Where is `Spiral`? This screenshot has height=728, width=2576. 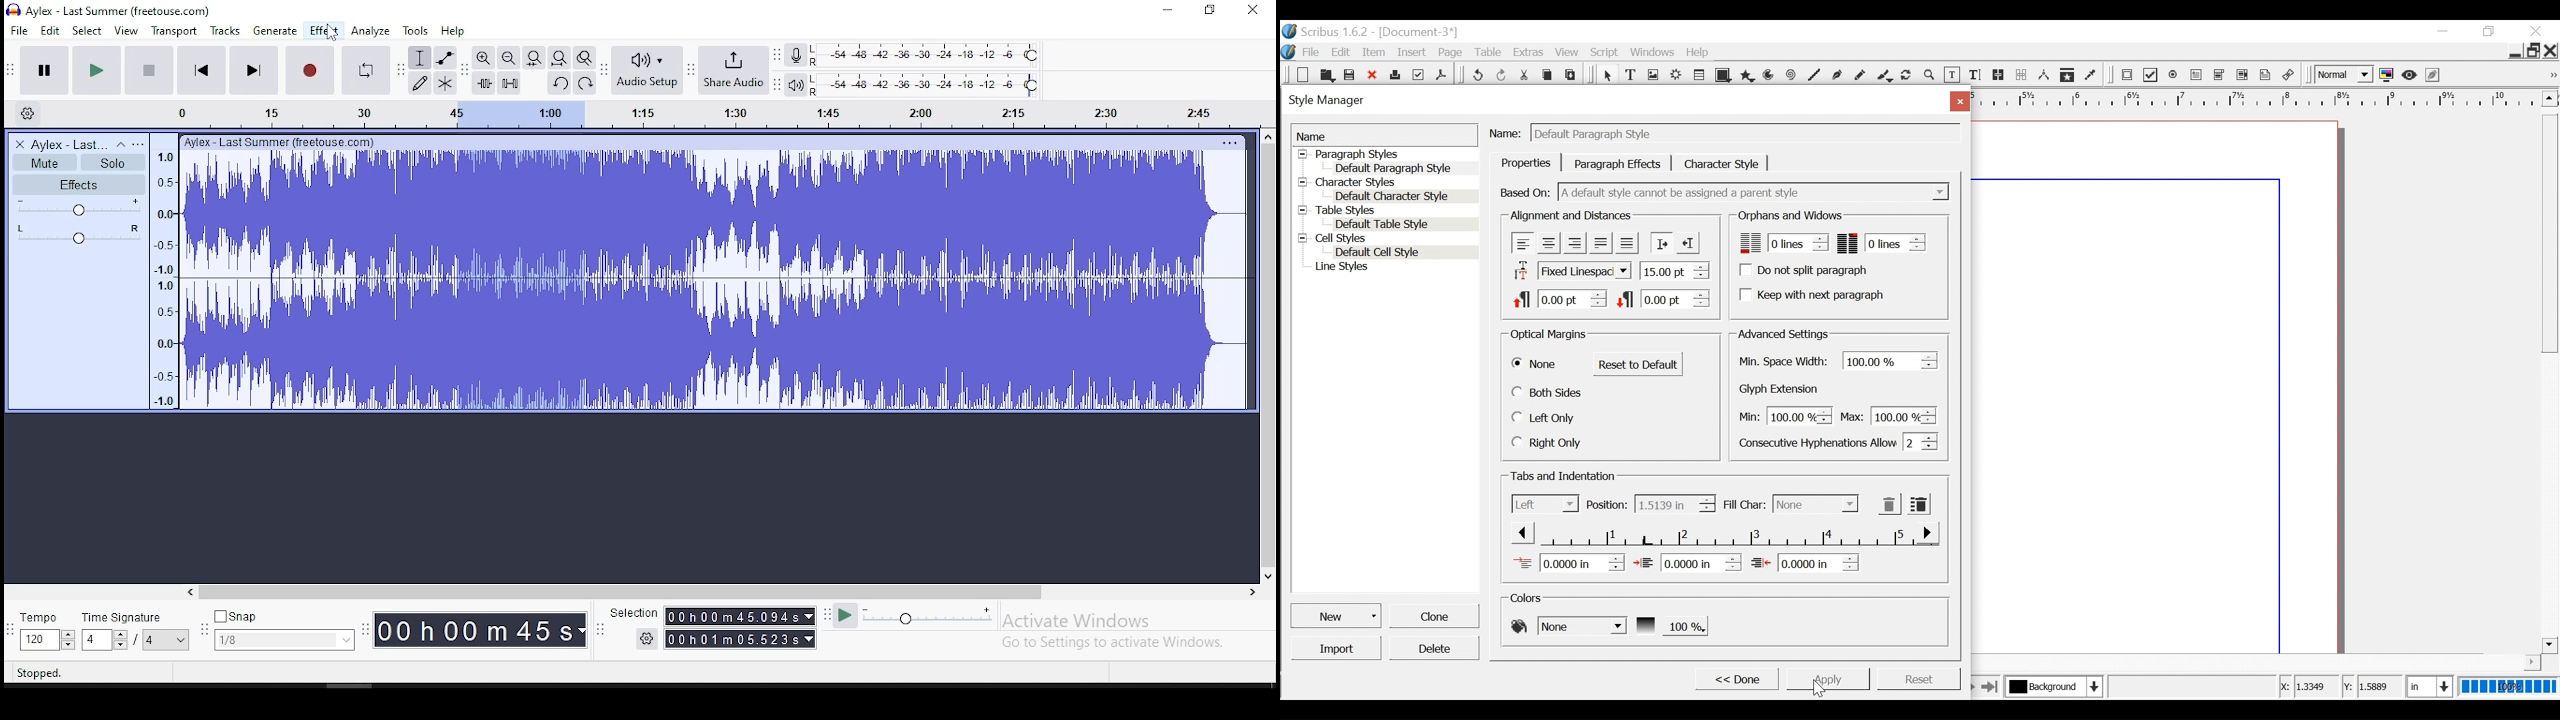 Spiral is located at coordinates (1791, 75).